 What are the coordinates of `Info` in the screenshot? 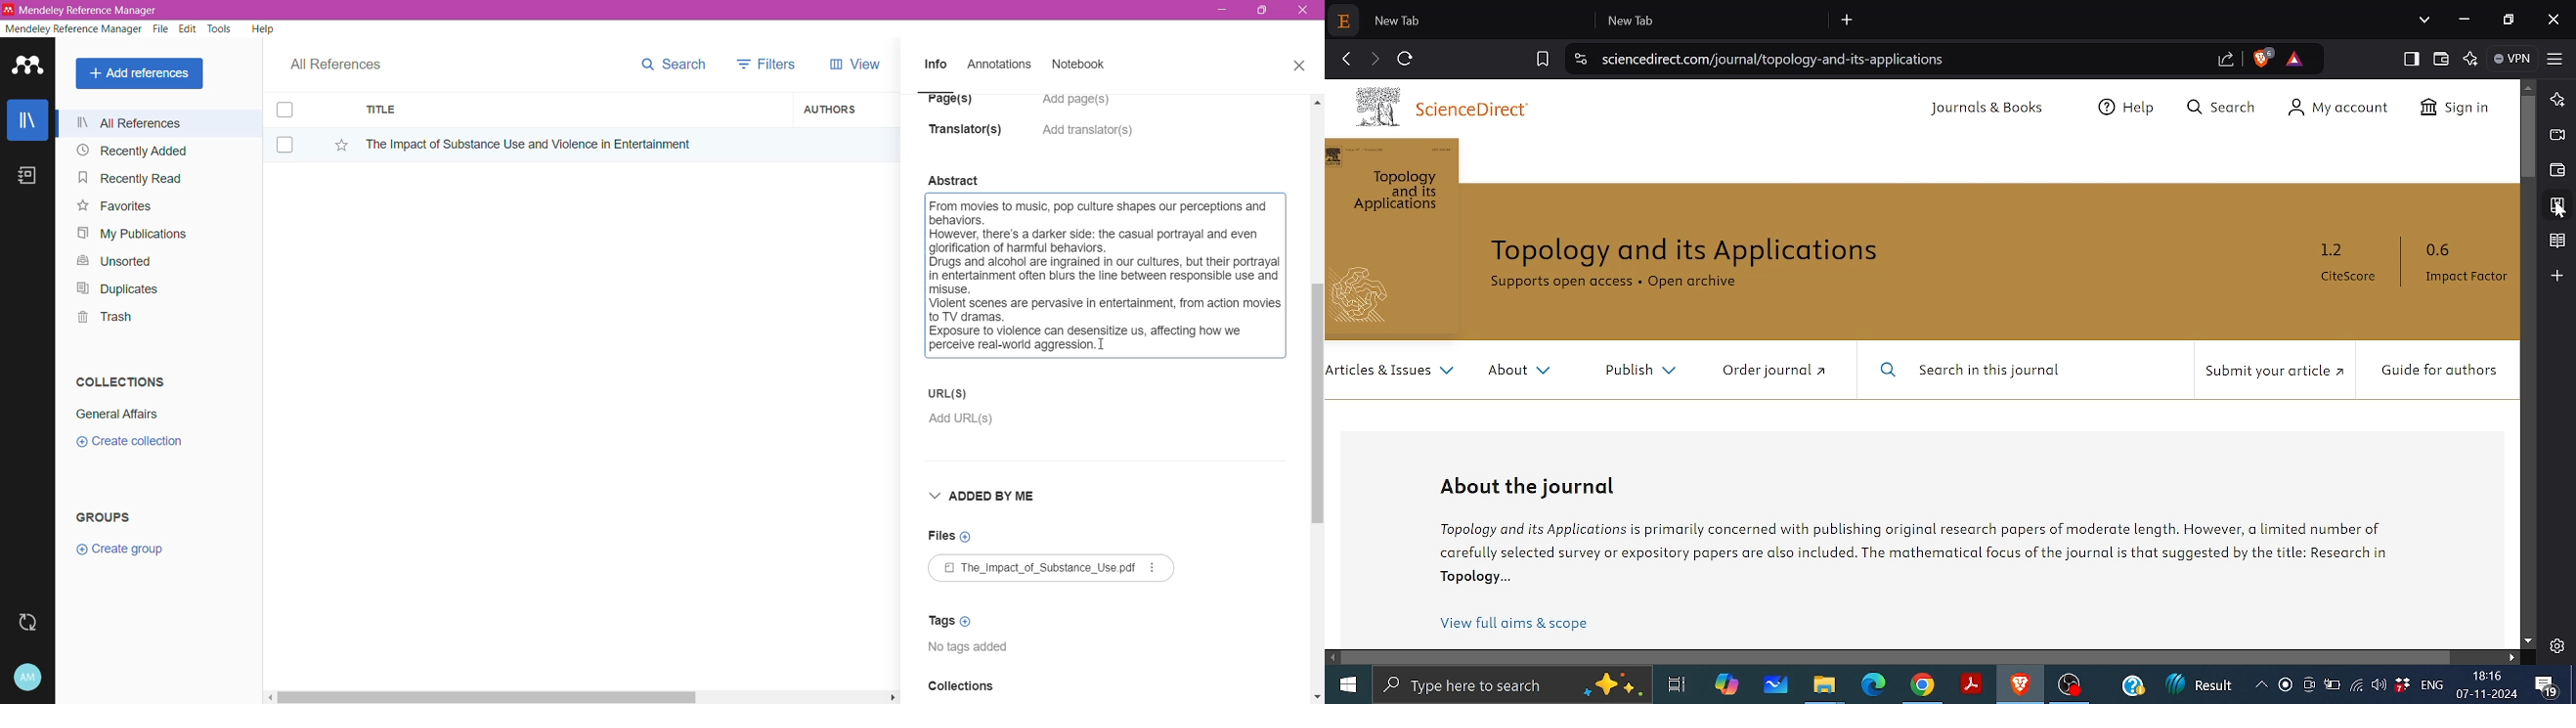 It's located at (935, 63).